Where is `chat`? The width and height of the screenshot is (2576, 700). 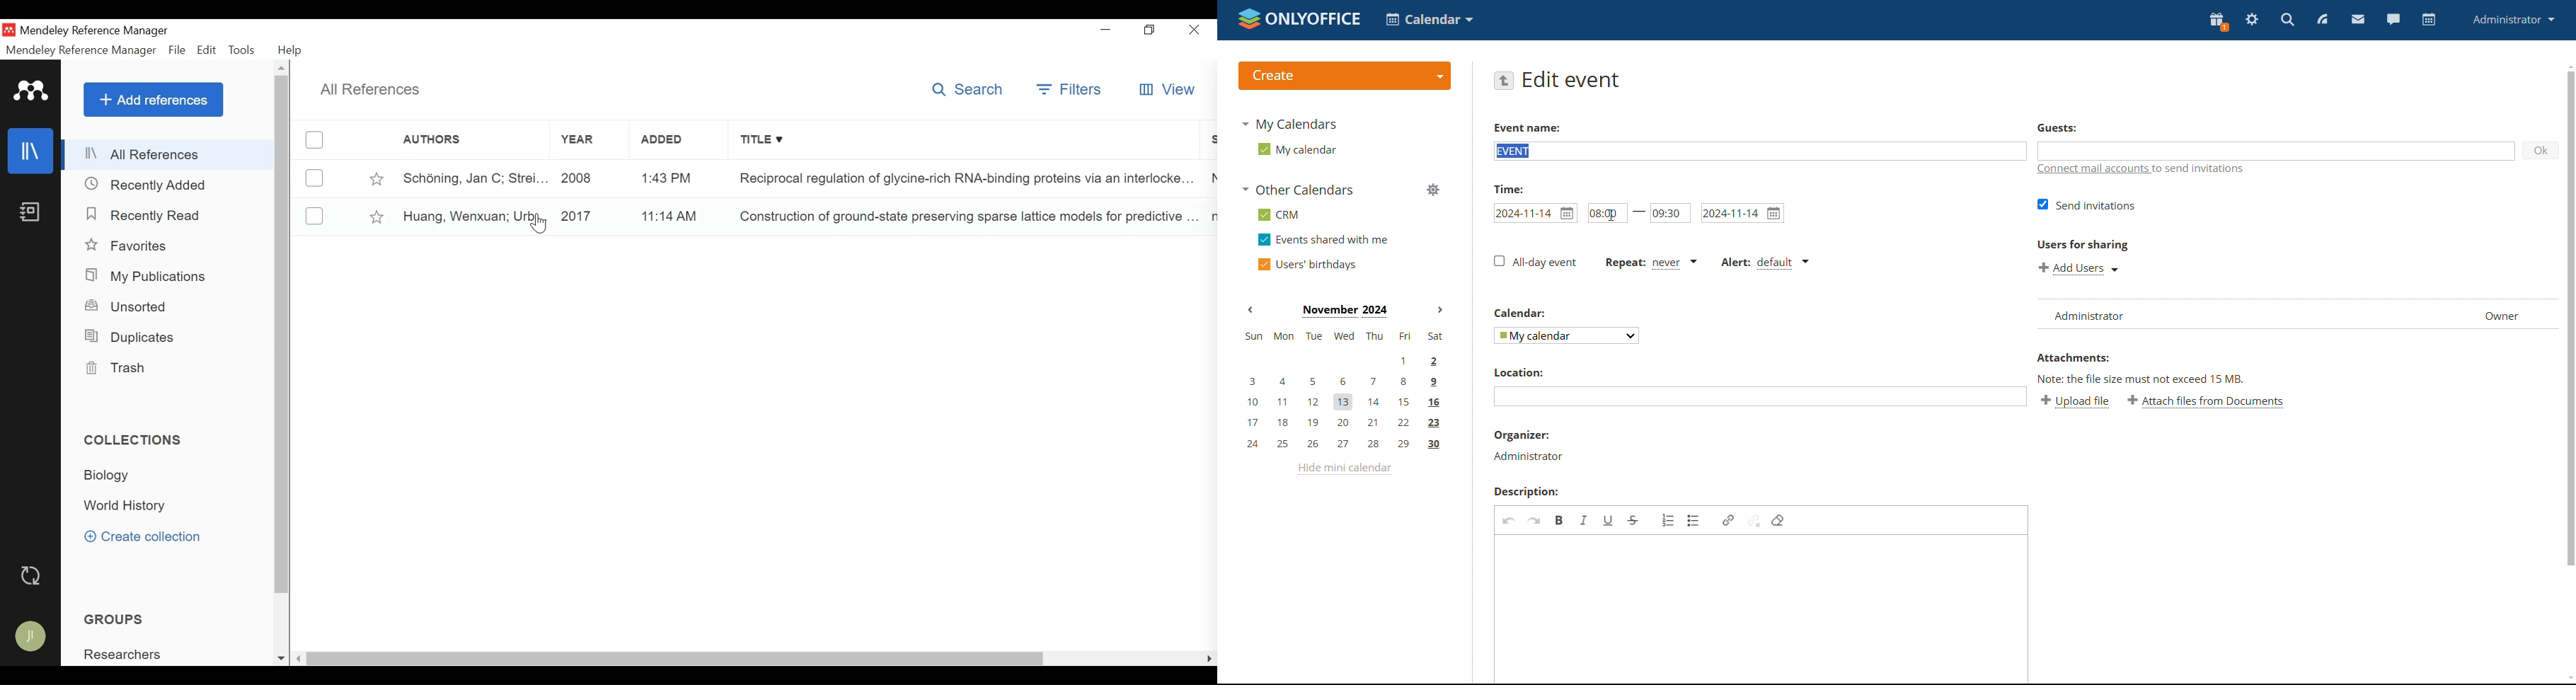 chat is located at coordinates (2393, 20).